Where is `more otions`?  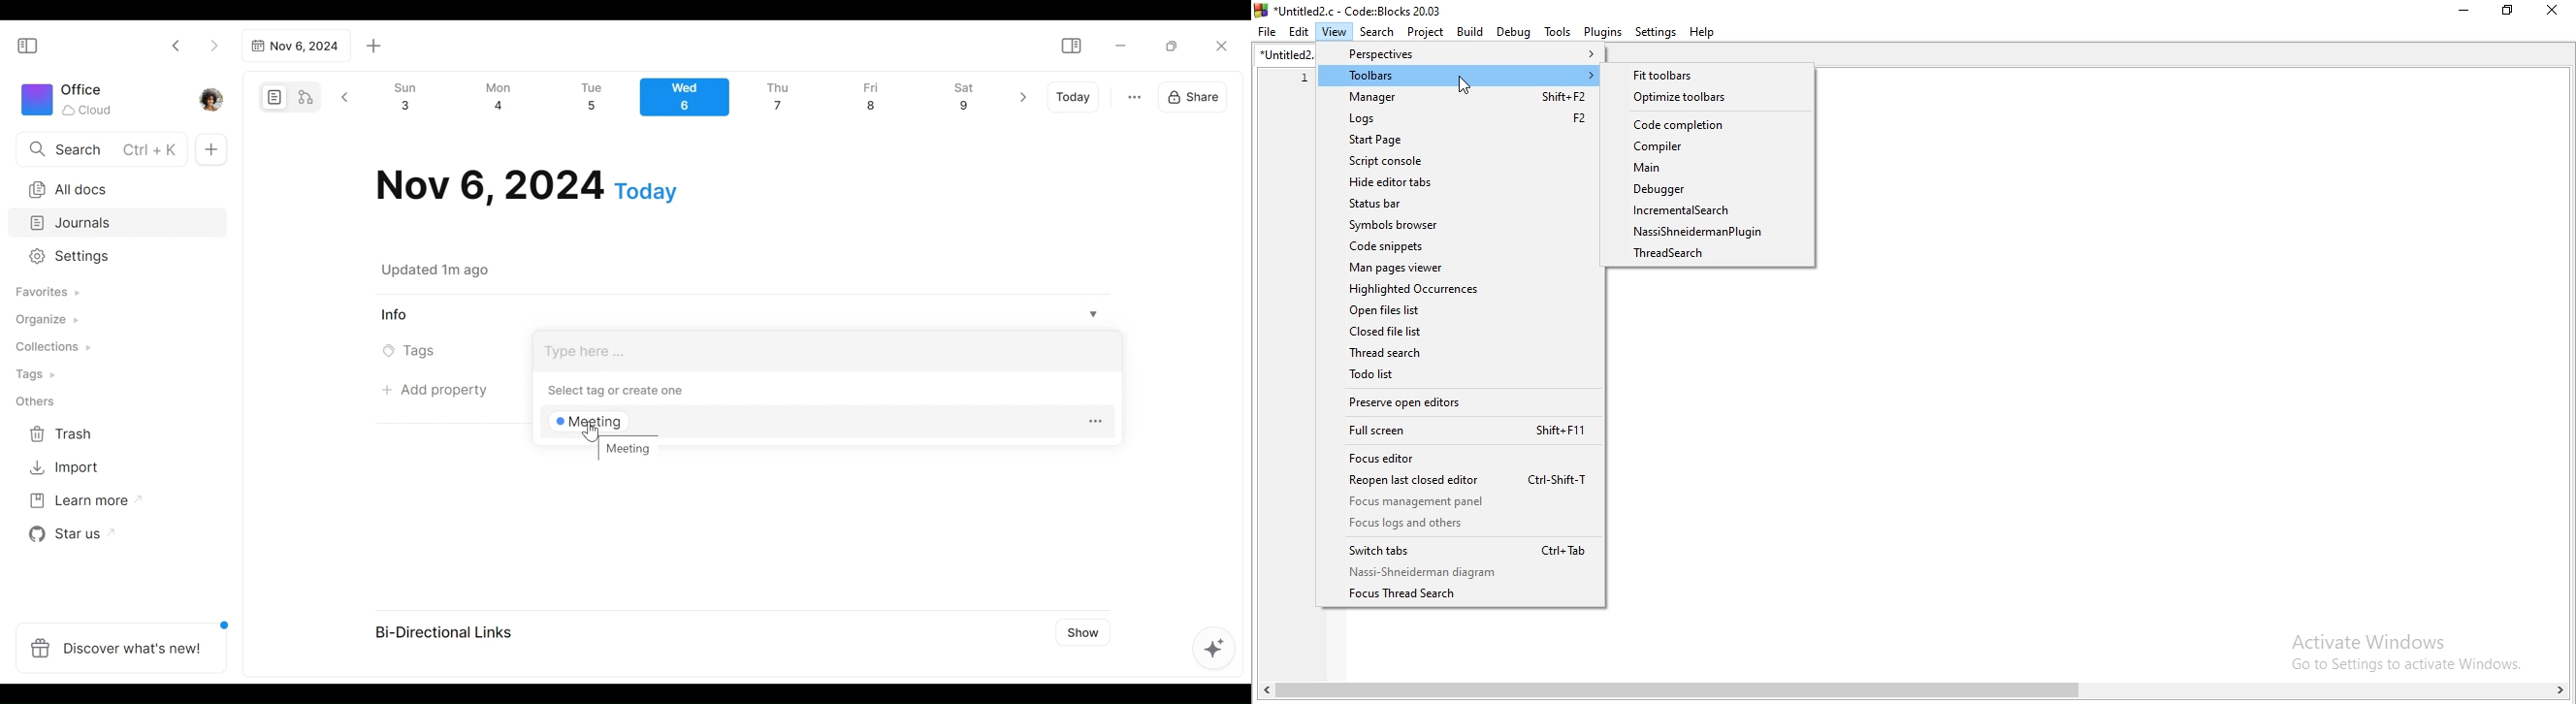 more otions is located at coordinates (1135, 96).